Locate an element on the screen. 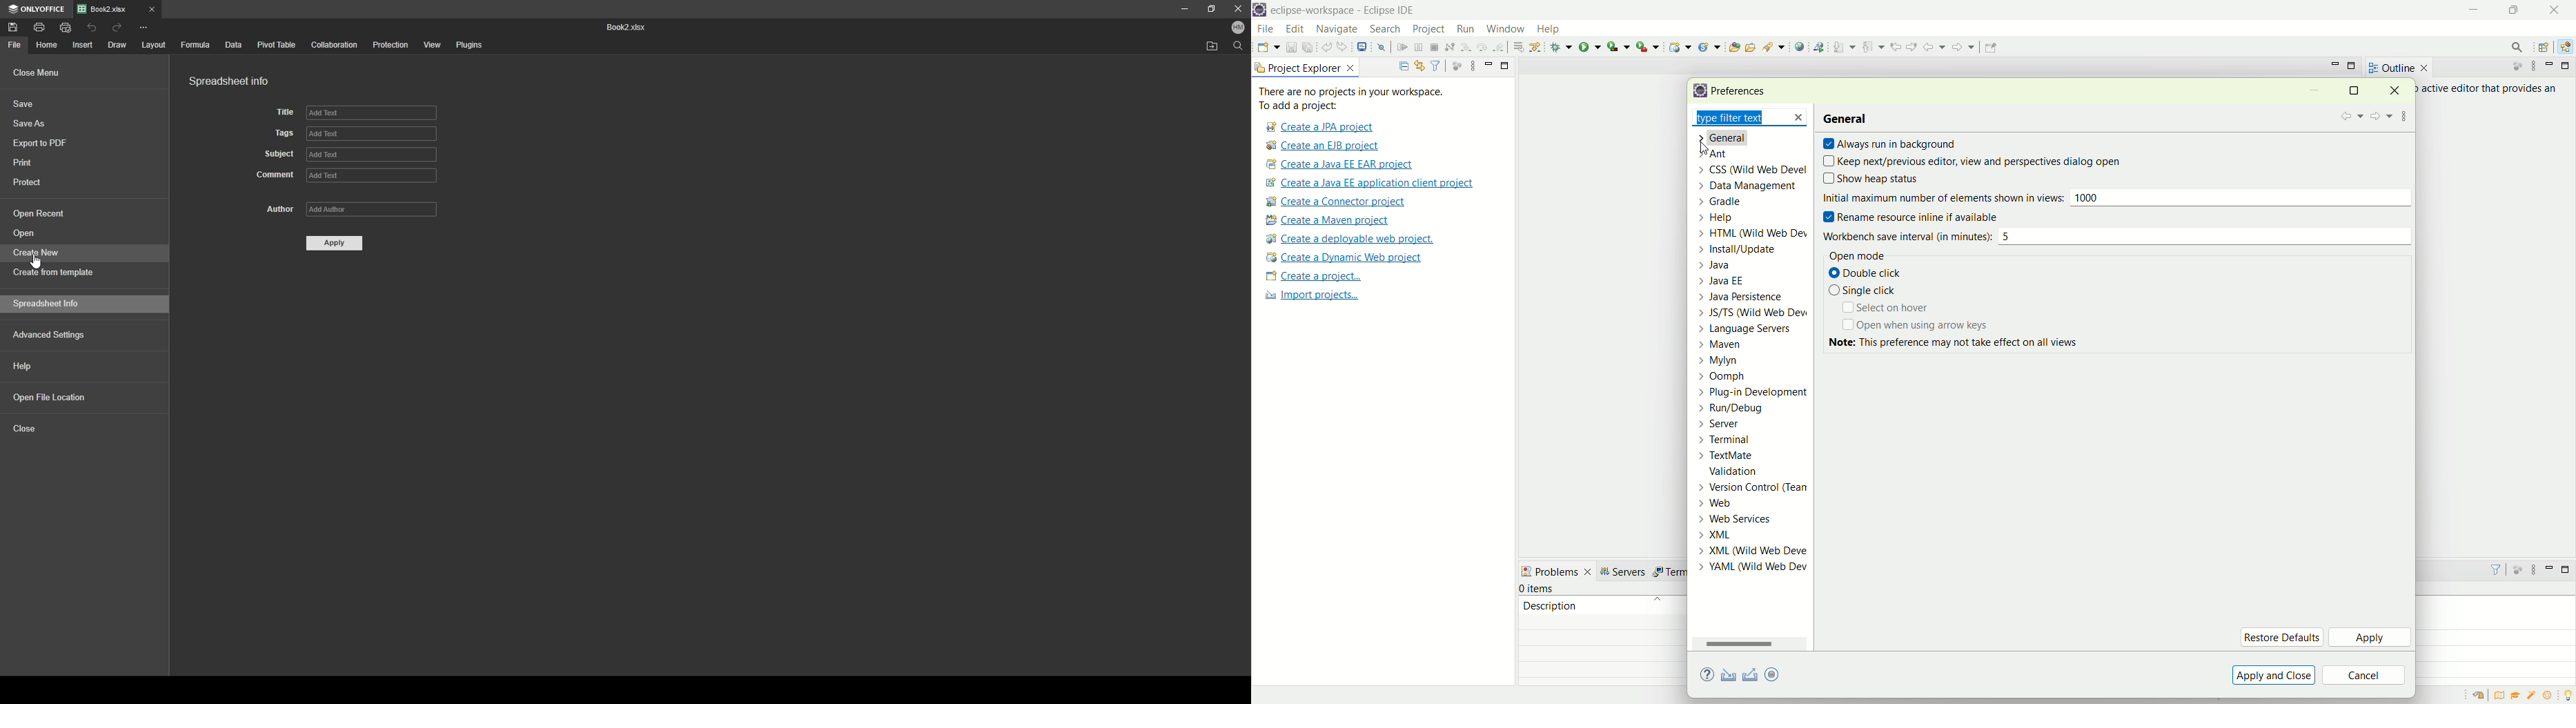 This screenshot has width=2576, height=728. add text is located at coordinates (375, 175).